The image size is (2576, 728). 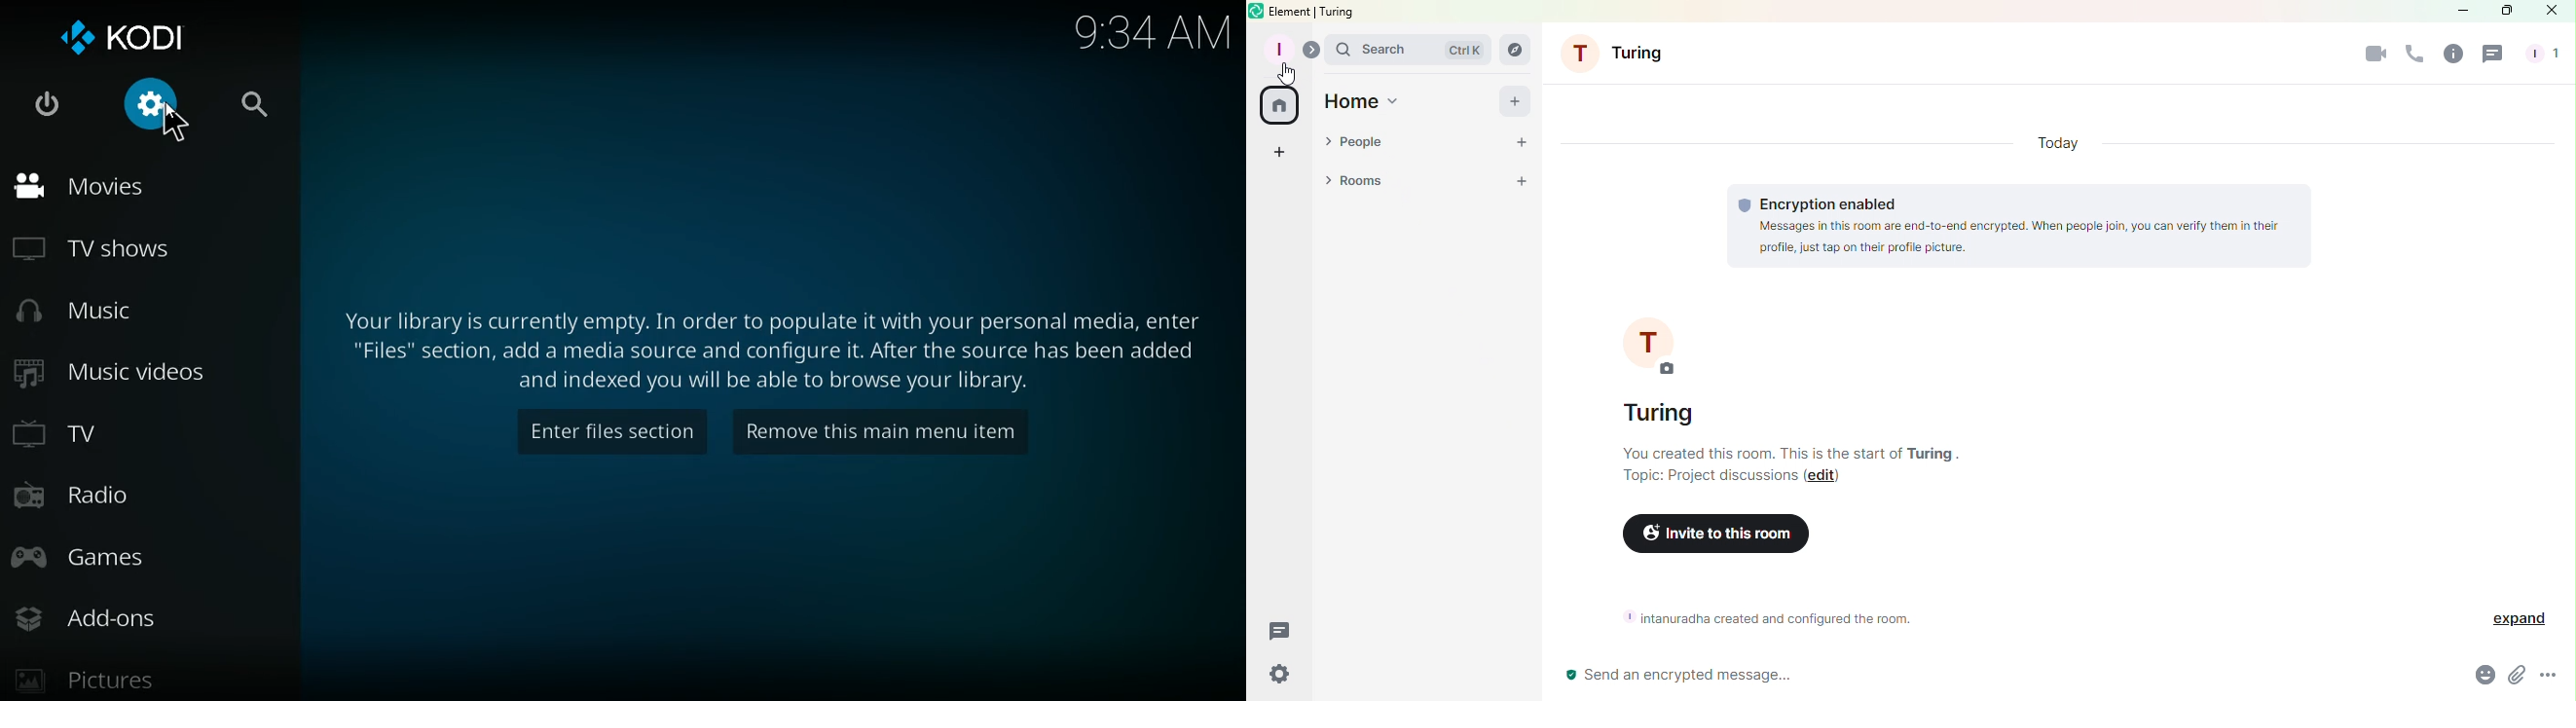 I want to click on Profile, so click(x=1276, y=48).